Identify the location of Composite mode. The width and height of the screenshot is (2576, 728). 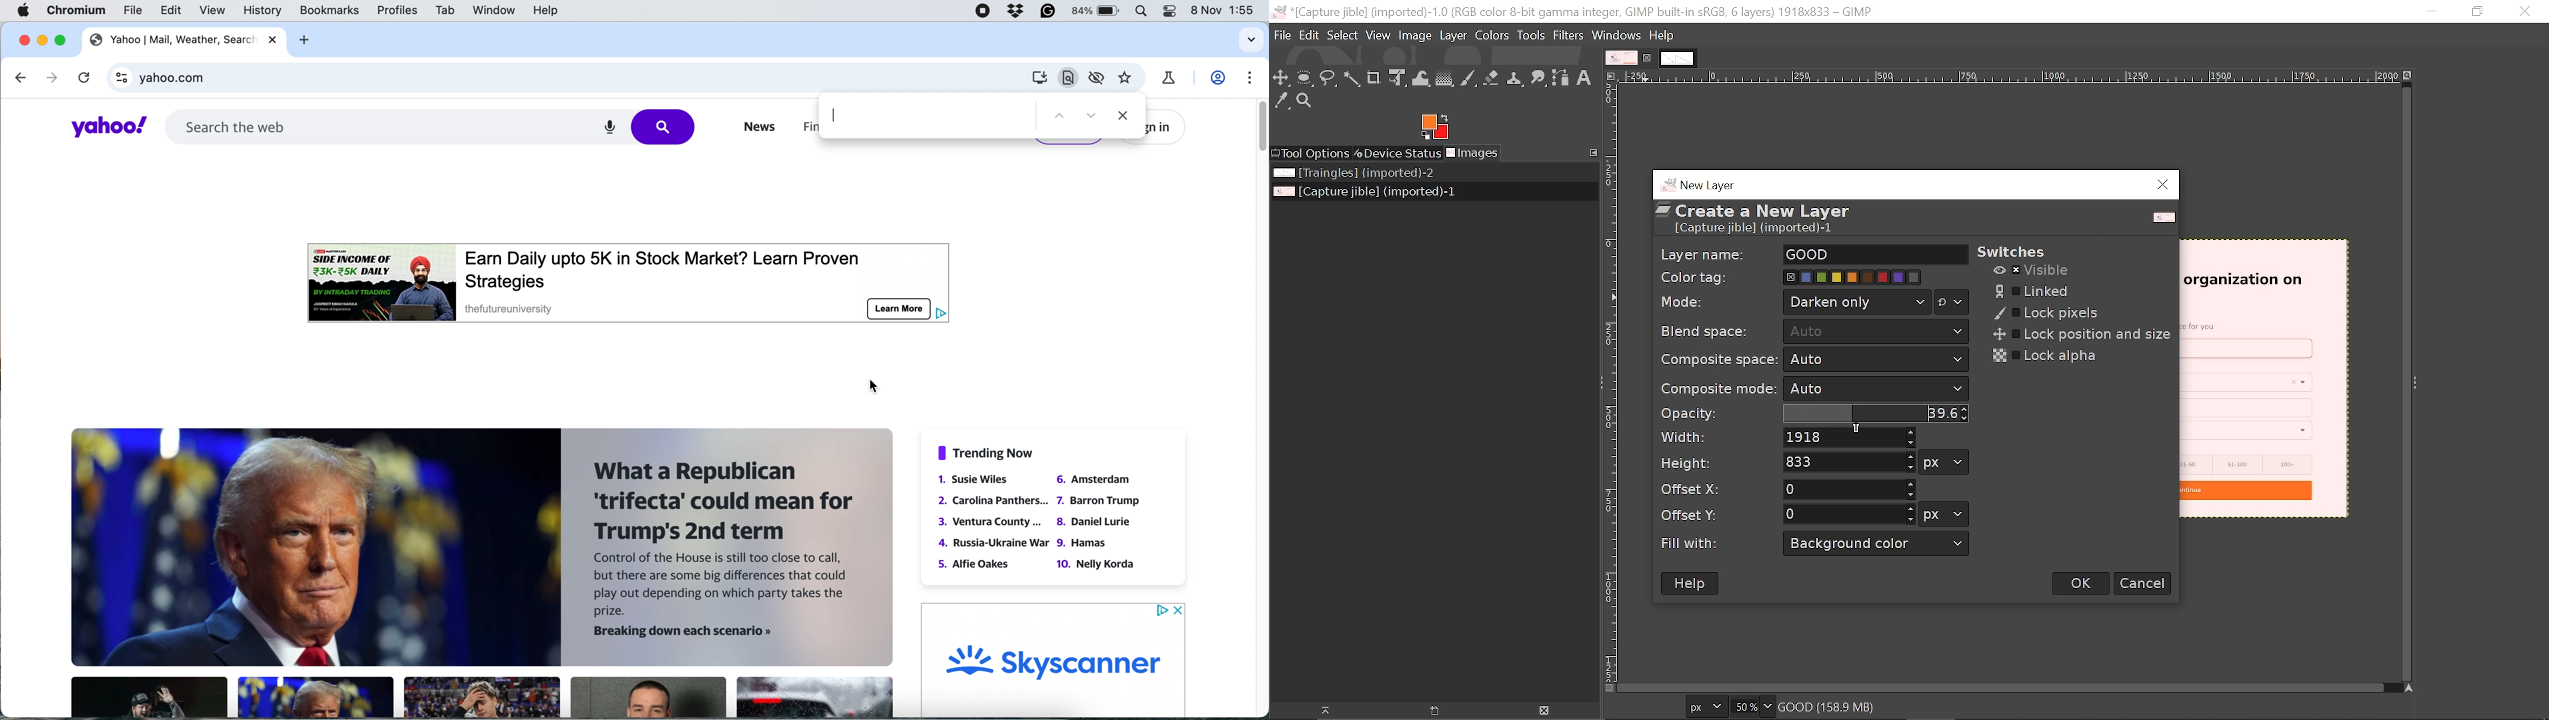
(1877, 390).